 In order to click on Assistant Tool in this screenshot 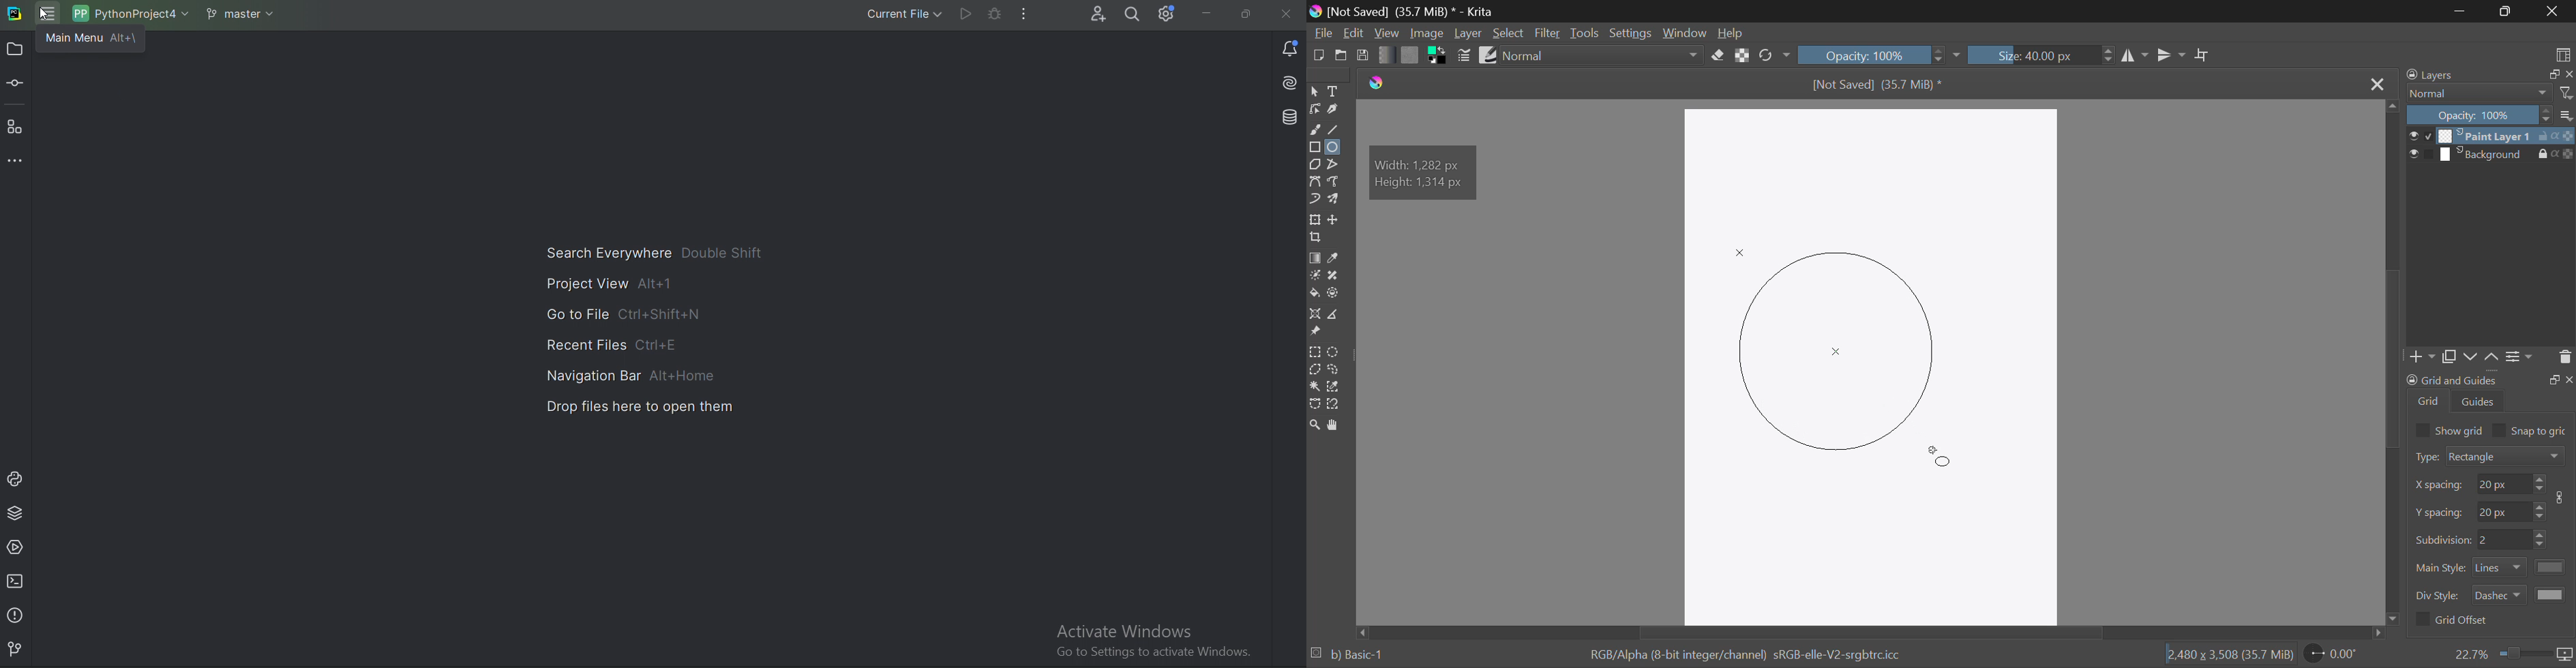, I will do `click(1315, 314)`.